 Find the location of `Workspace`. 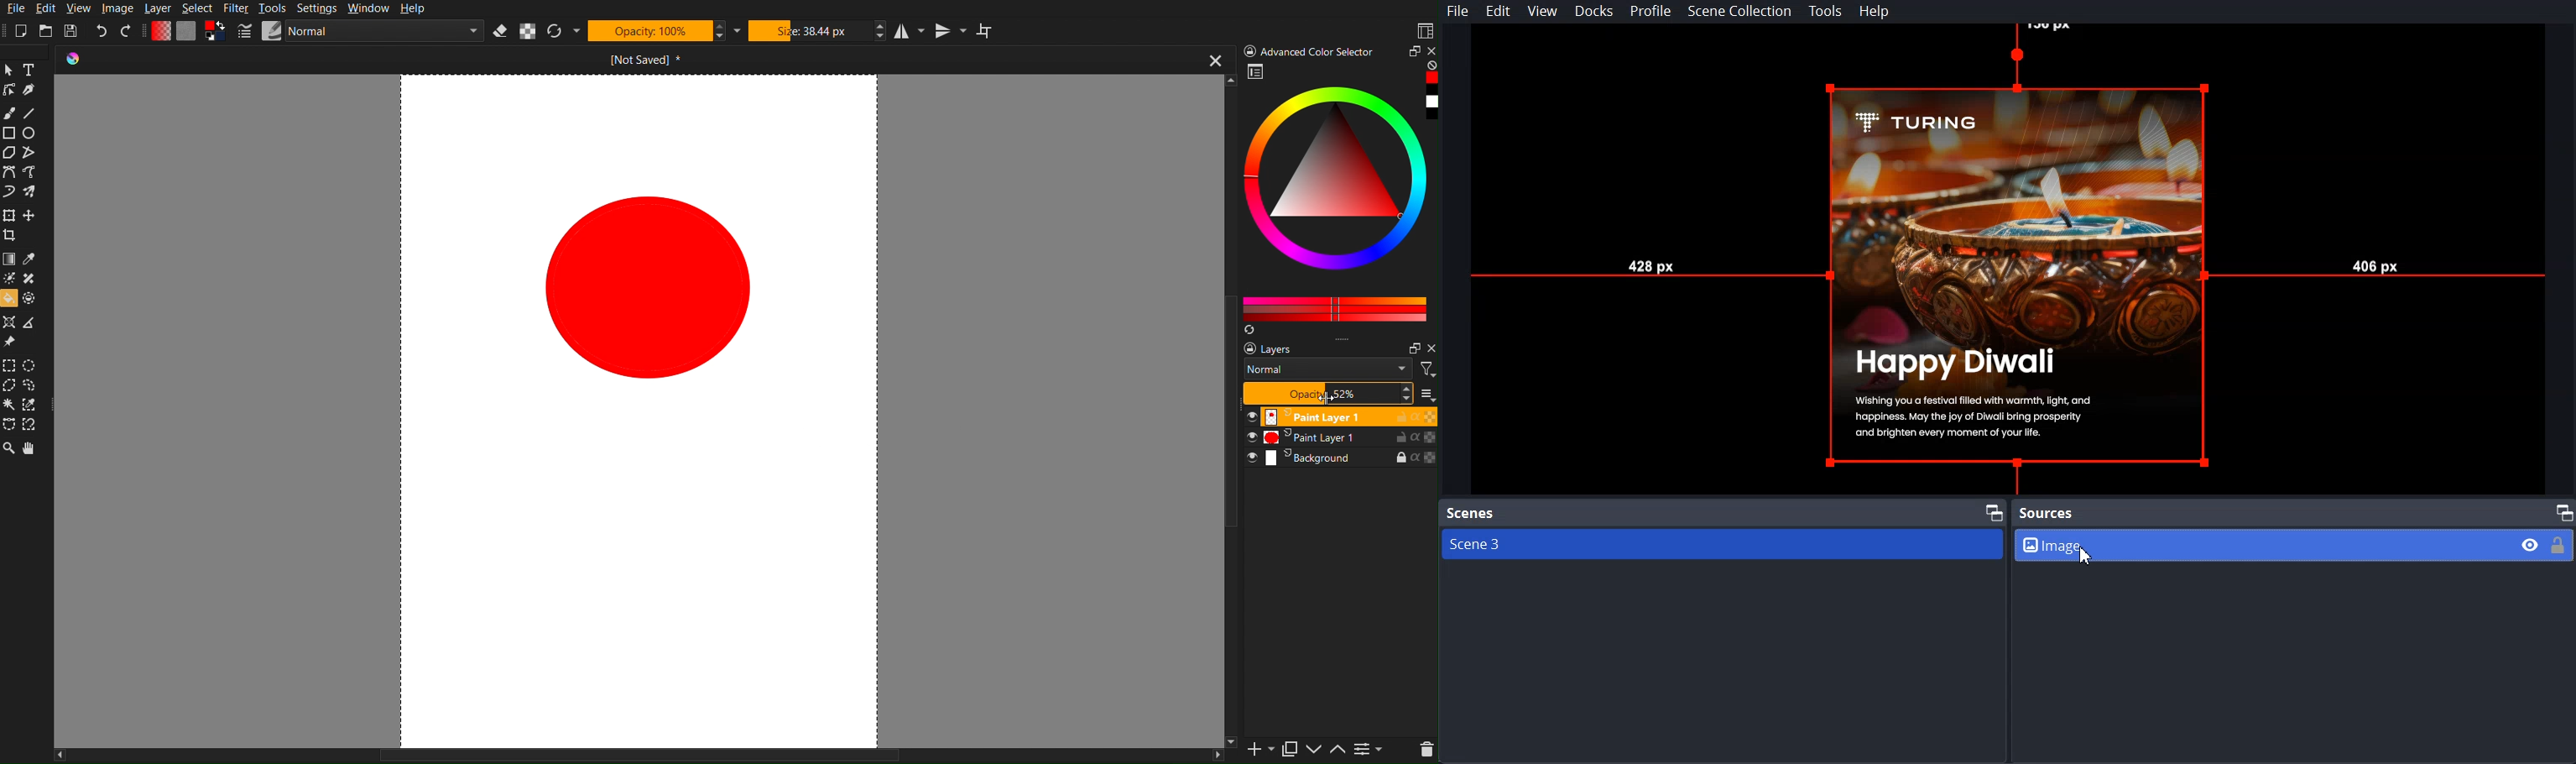

Workspace is located at coordinates (1425, 31).